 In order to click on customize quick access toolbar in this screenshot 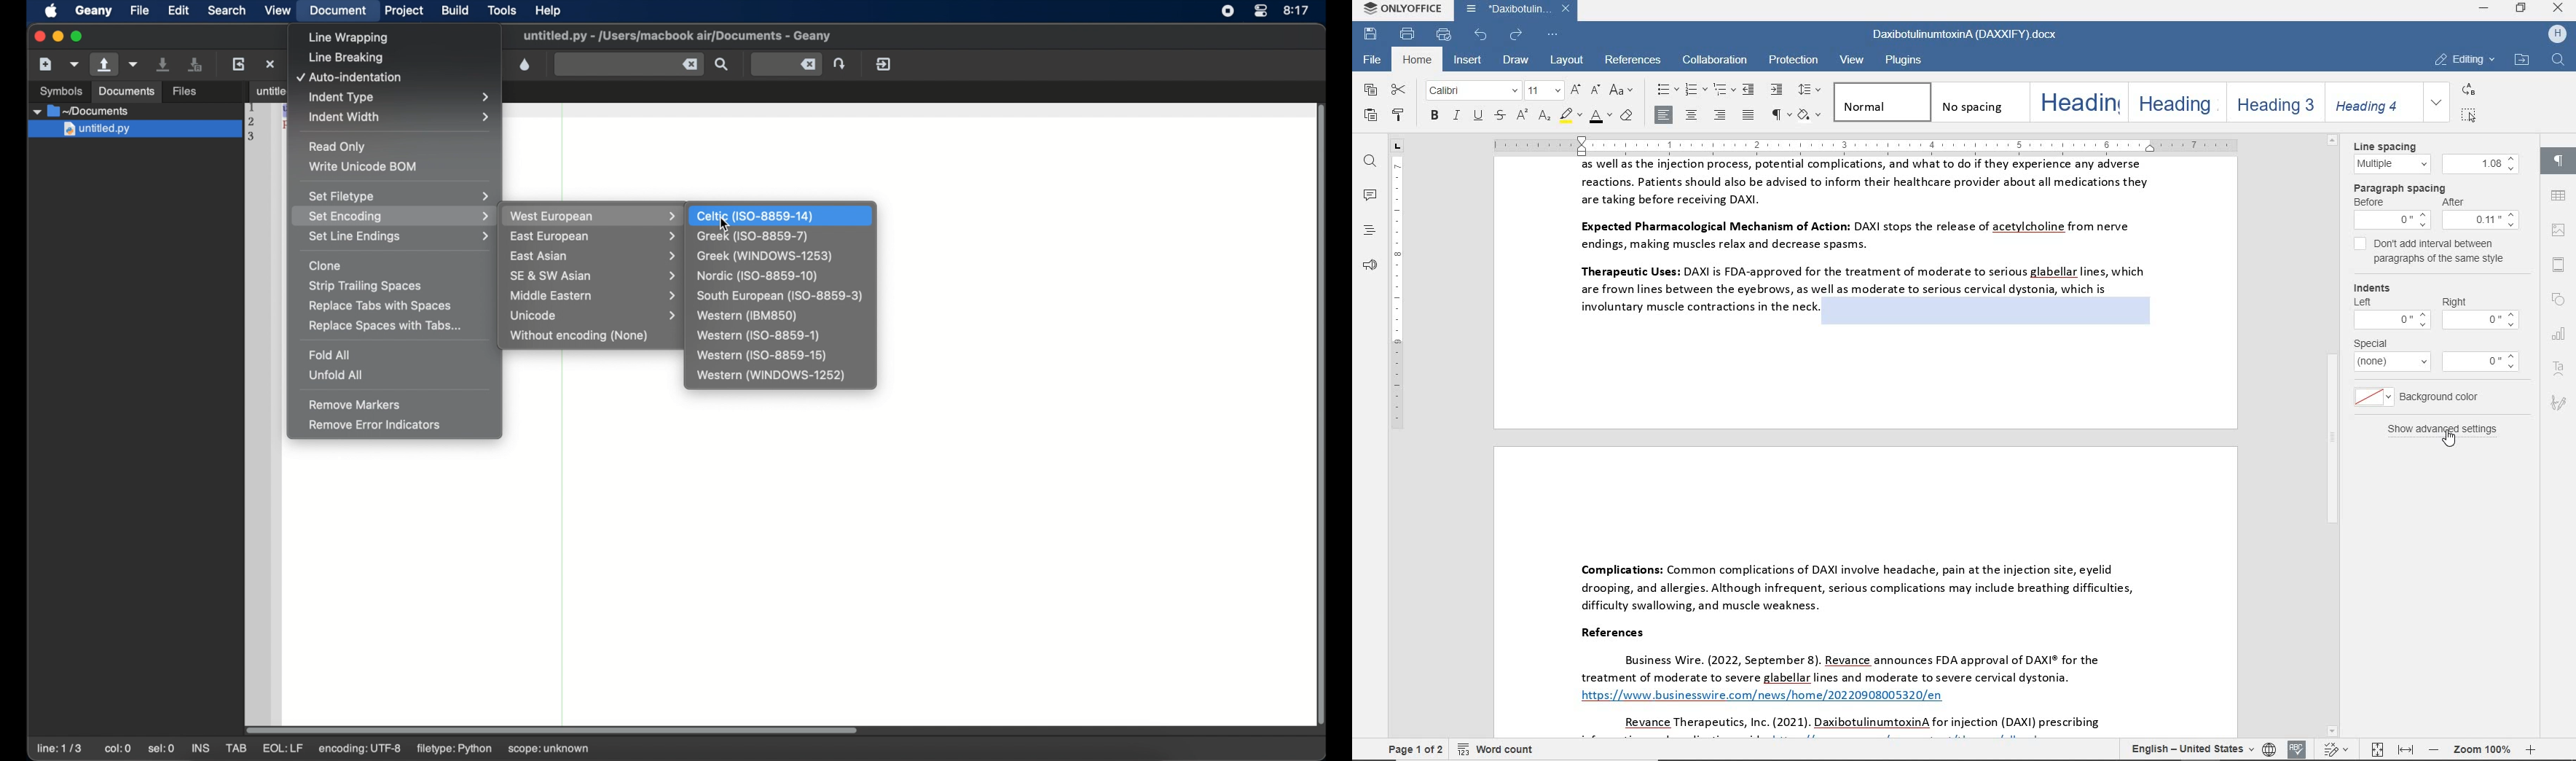, I will do `click(1551, 36)`.